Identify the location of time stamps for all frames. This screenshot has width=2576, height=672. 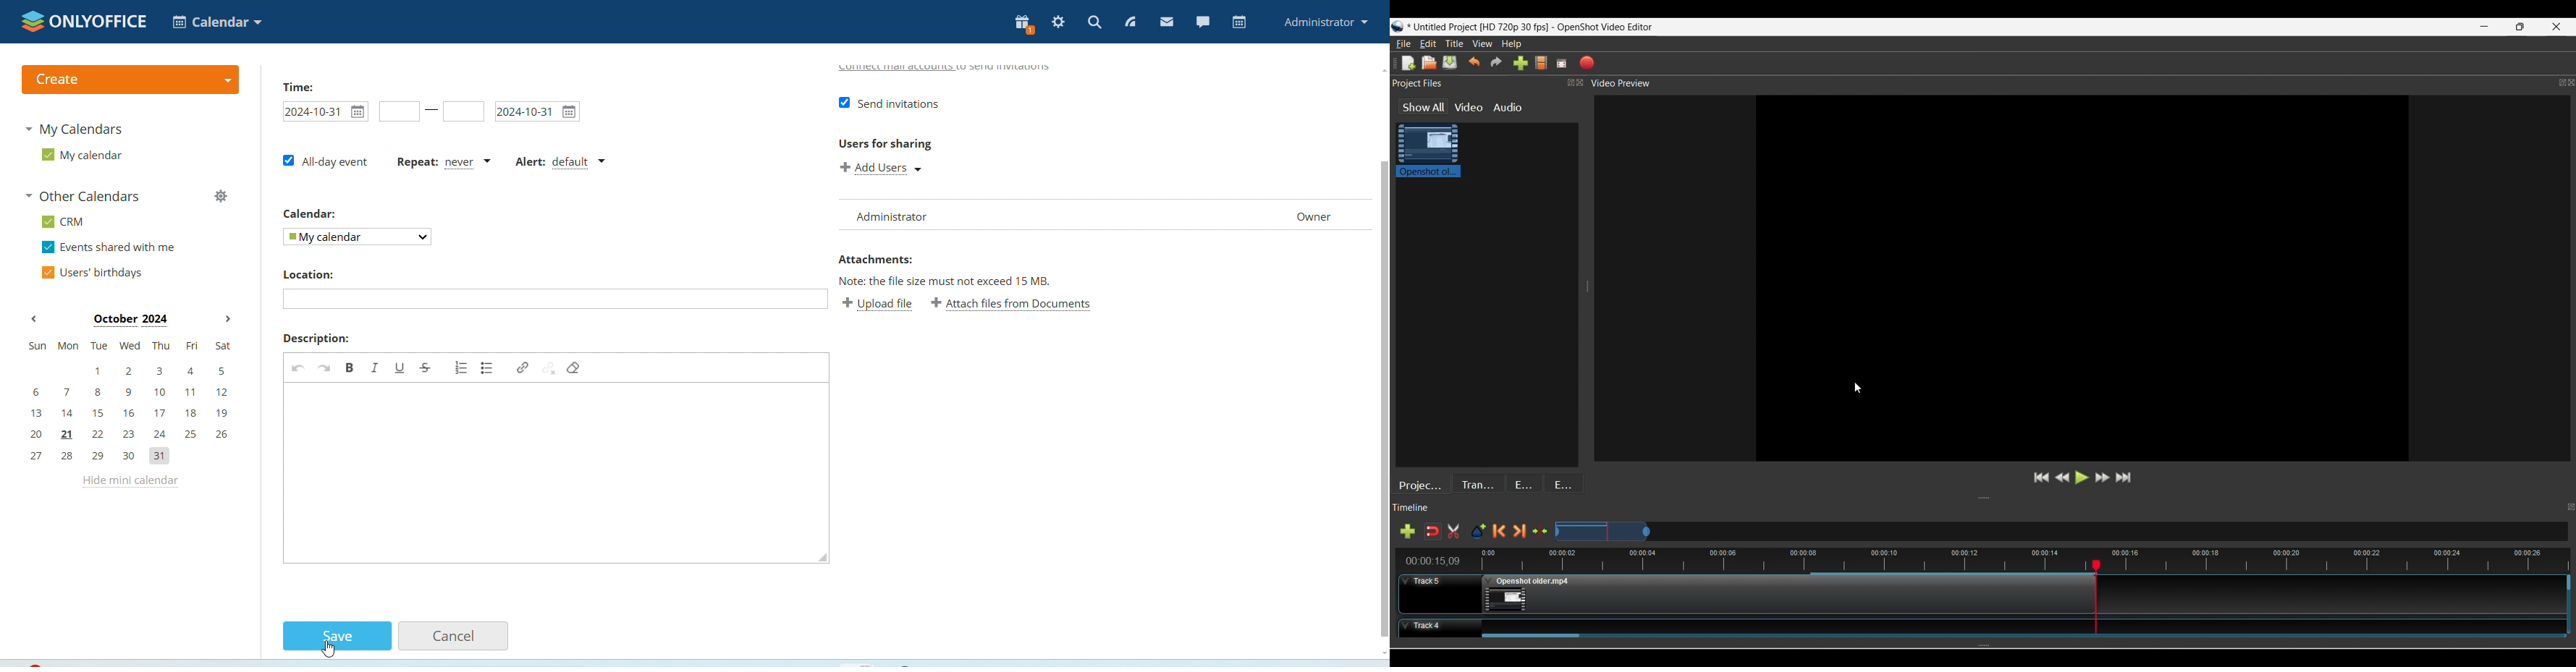
(2337, 560).